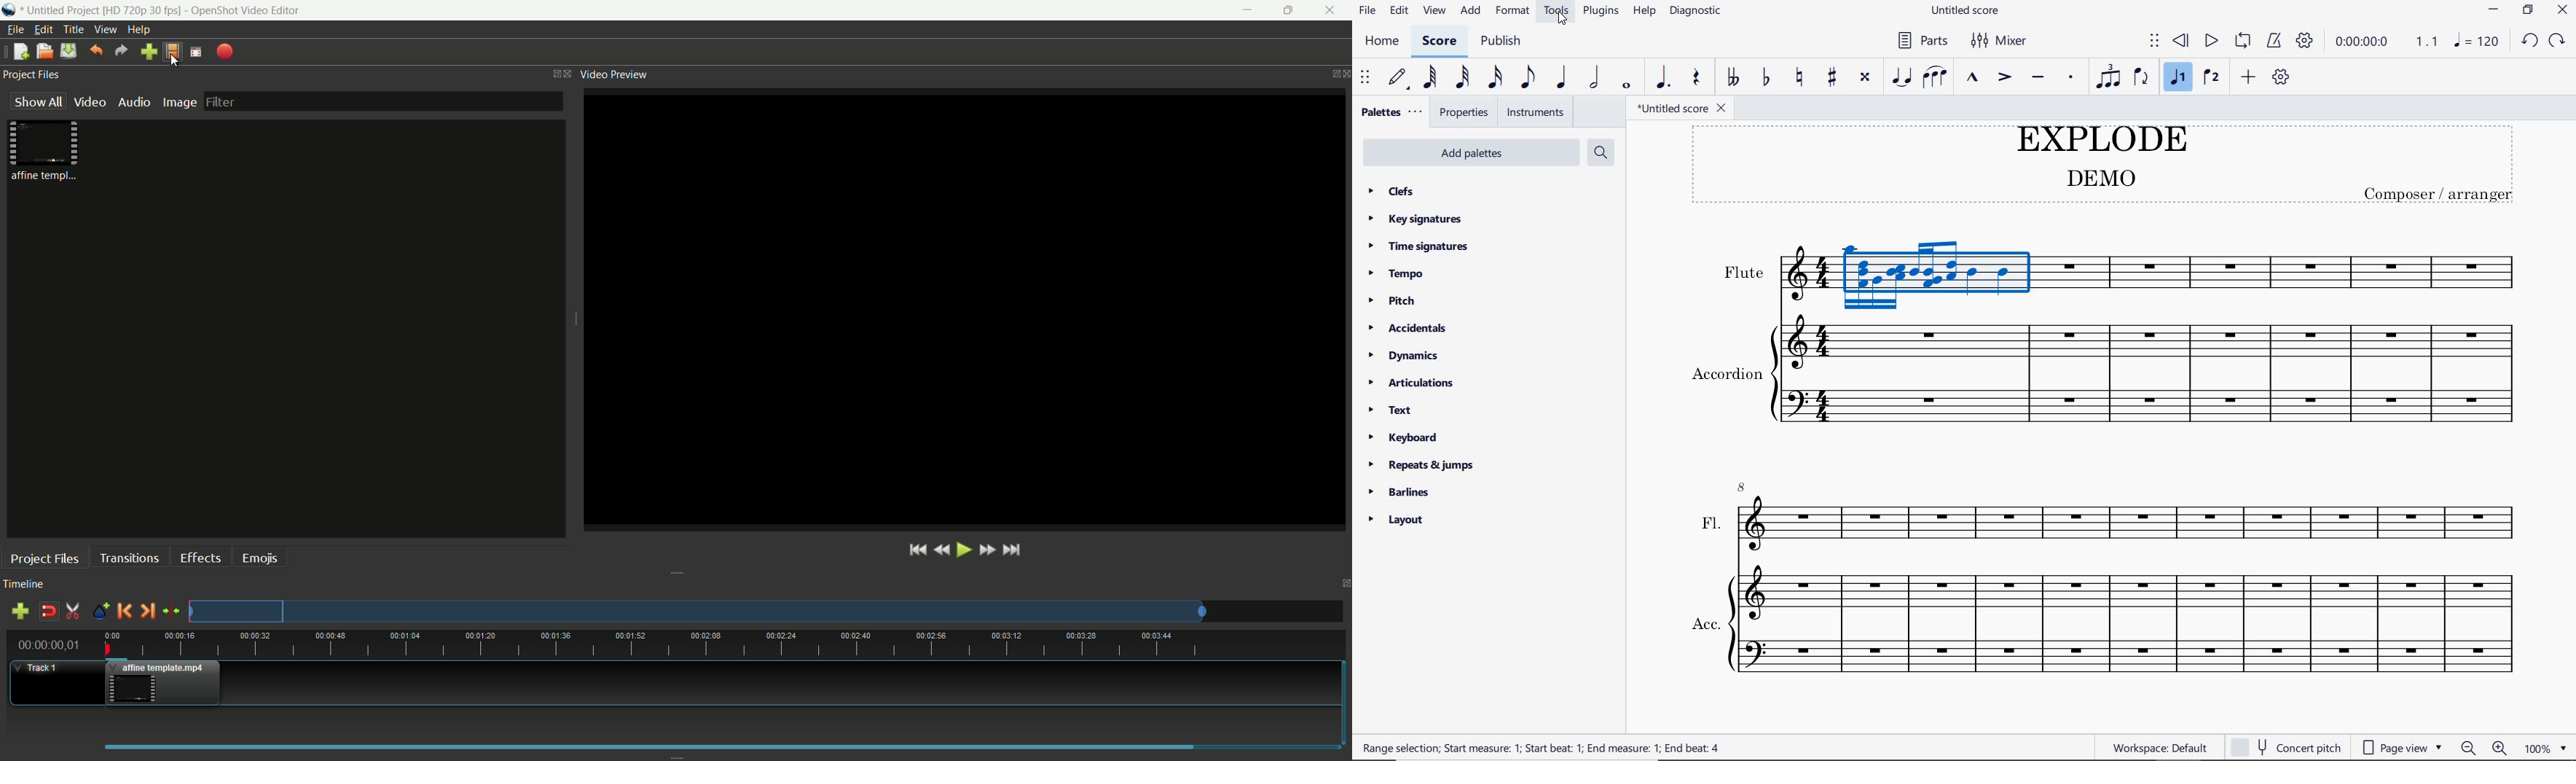 Image resolution: width=2576 pixels, height=784 pixels. What do you see at coordinates (1601, 12) in the screenshot?
I see `plugins` at bounding box center [1601, 12].